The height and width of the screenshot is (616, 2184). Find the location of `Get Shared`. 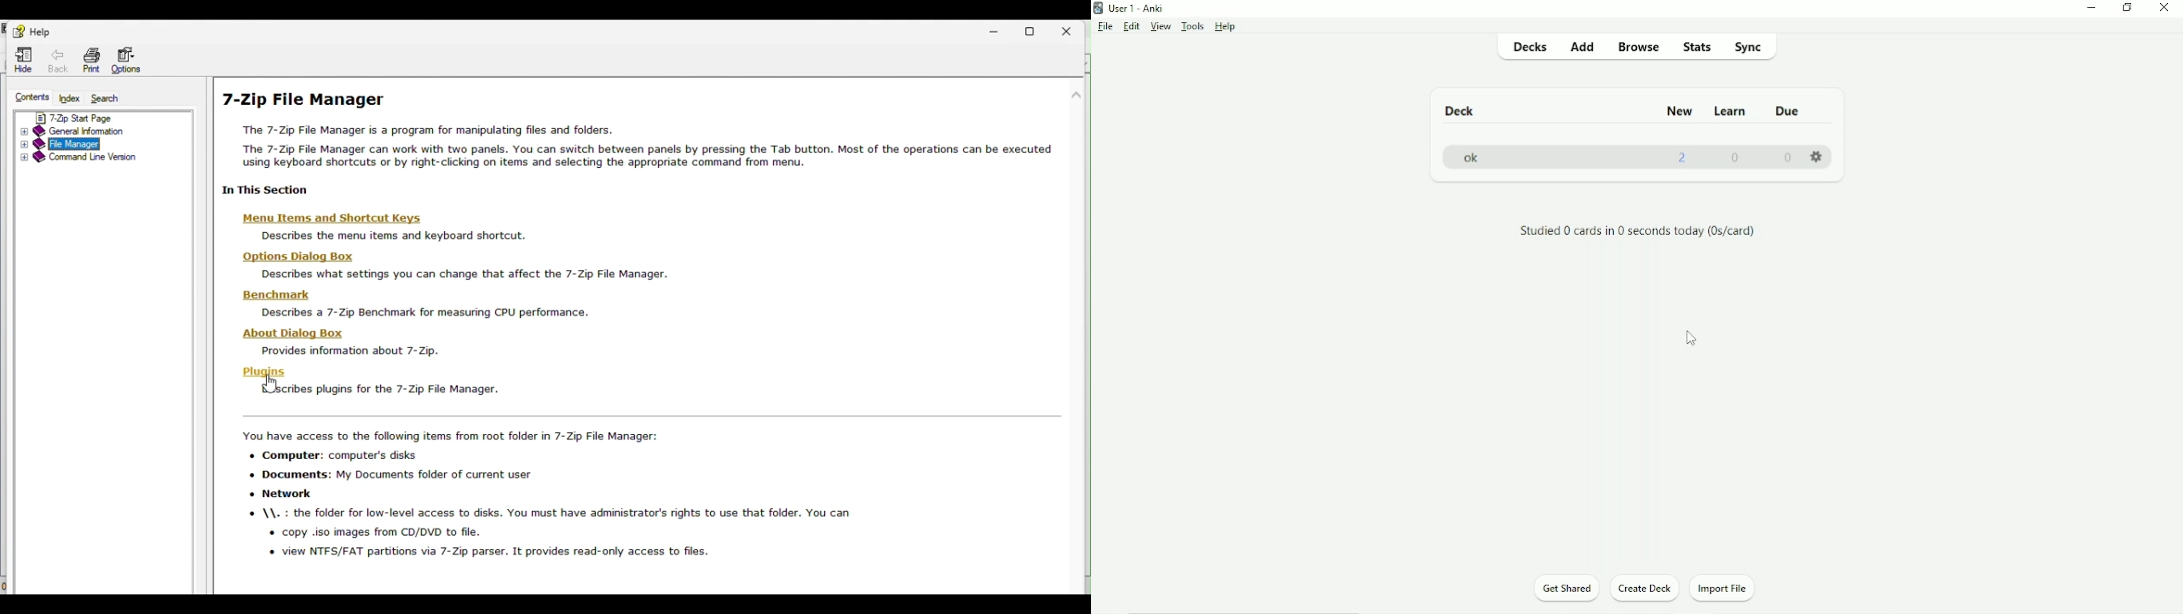

Get Shared is located at coordinates (1566, 587).